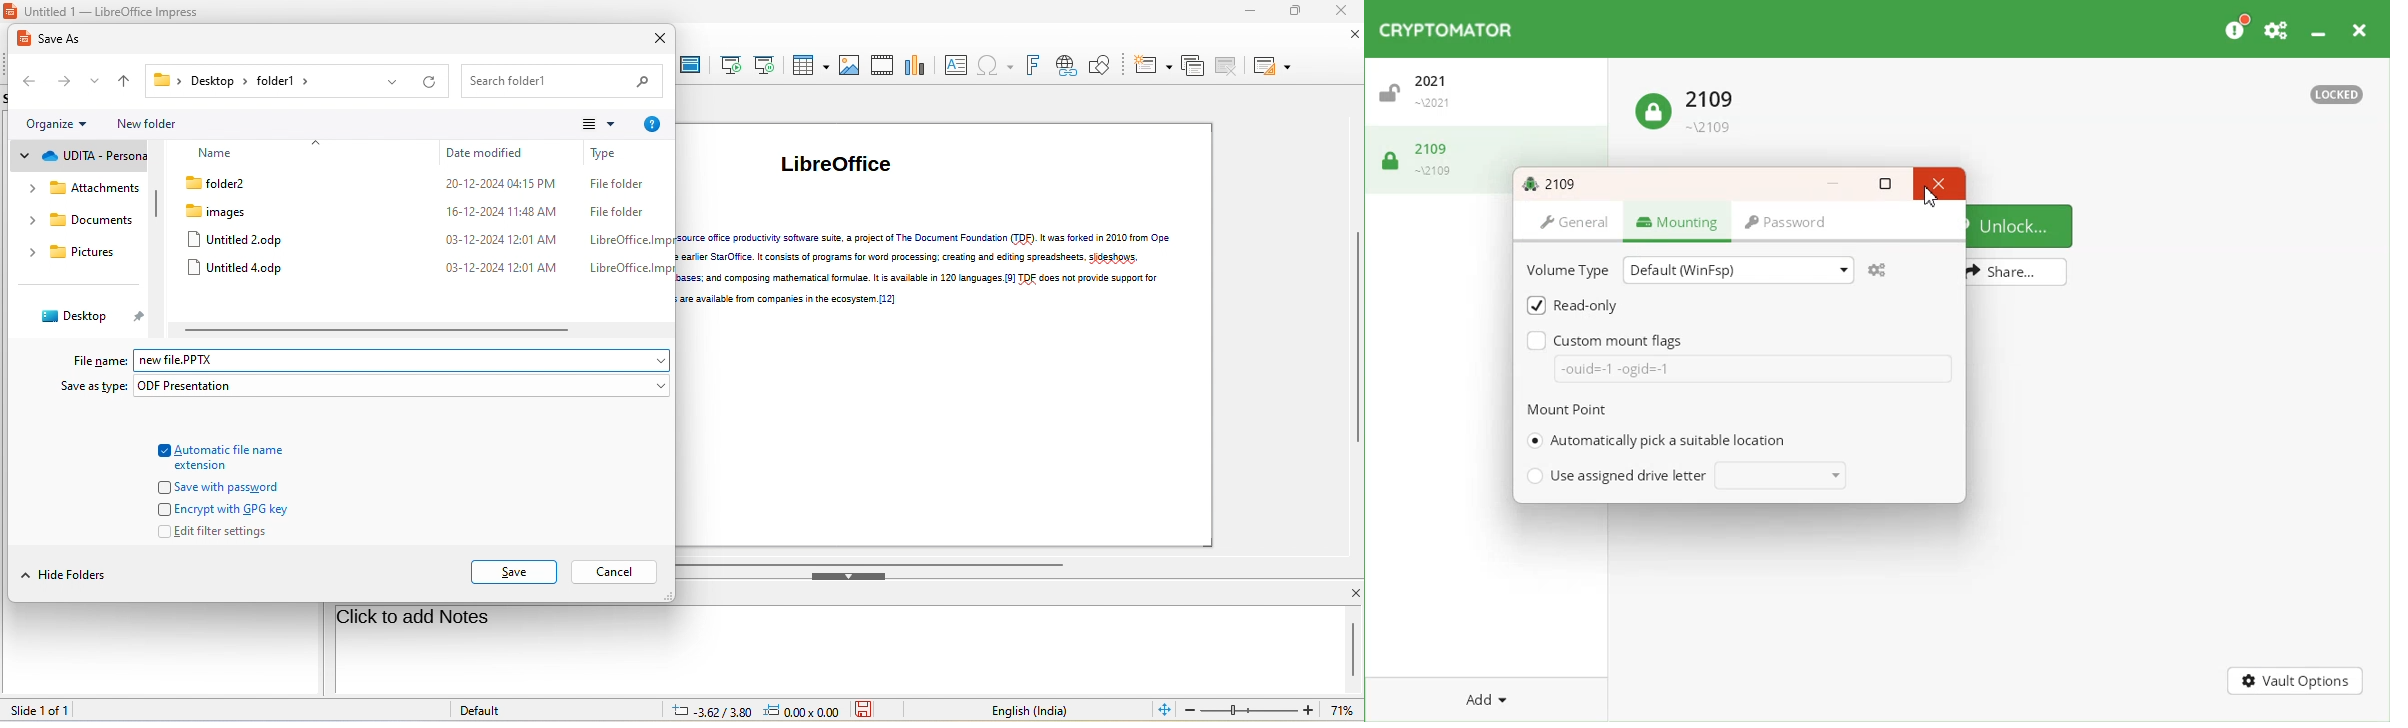 The width and height of the screenshot is (2408, 728). I want to click on slide layout, so click(1275, 66).